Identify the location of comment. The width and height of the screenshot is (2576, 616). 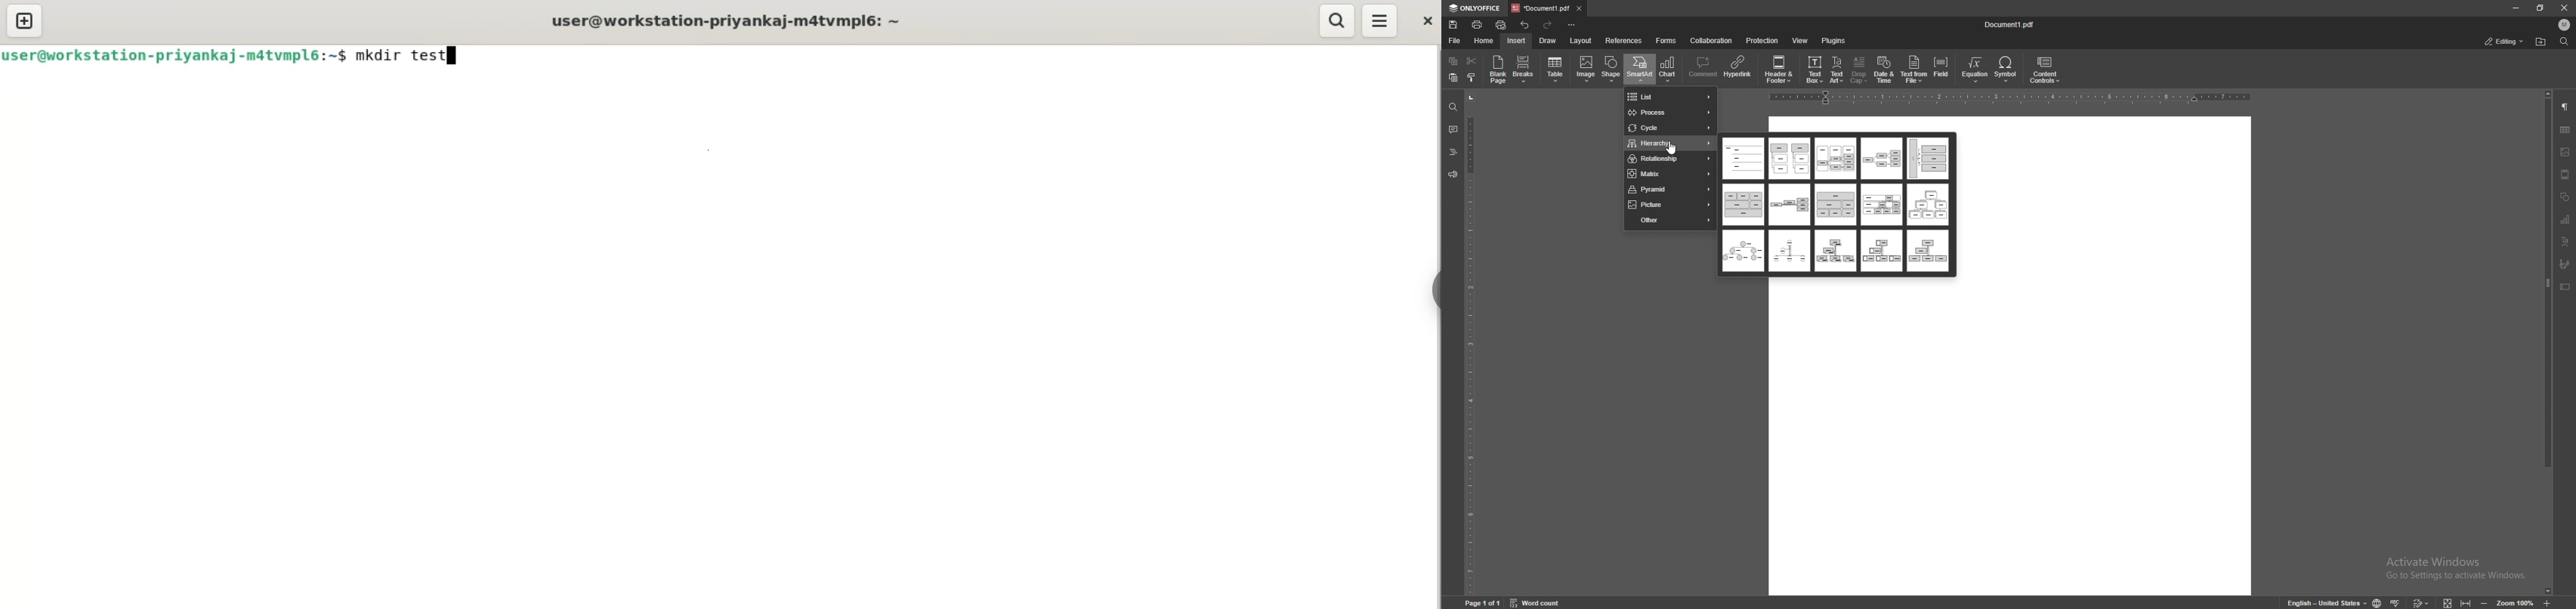
(1454, 129).